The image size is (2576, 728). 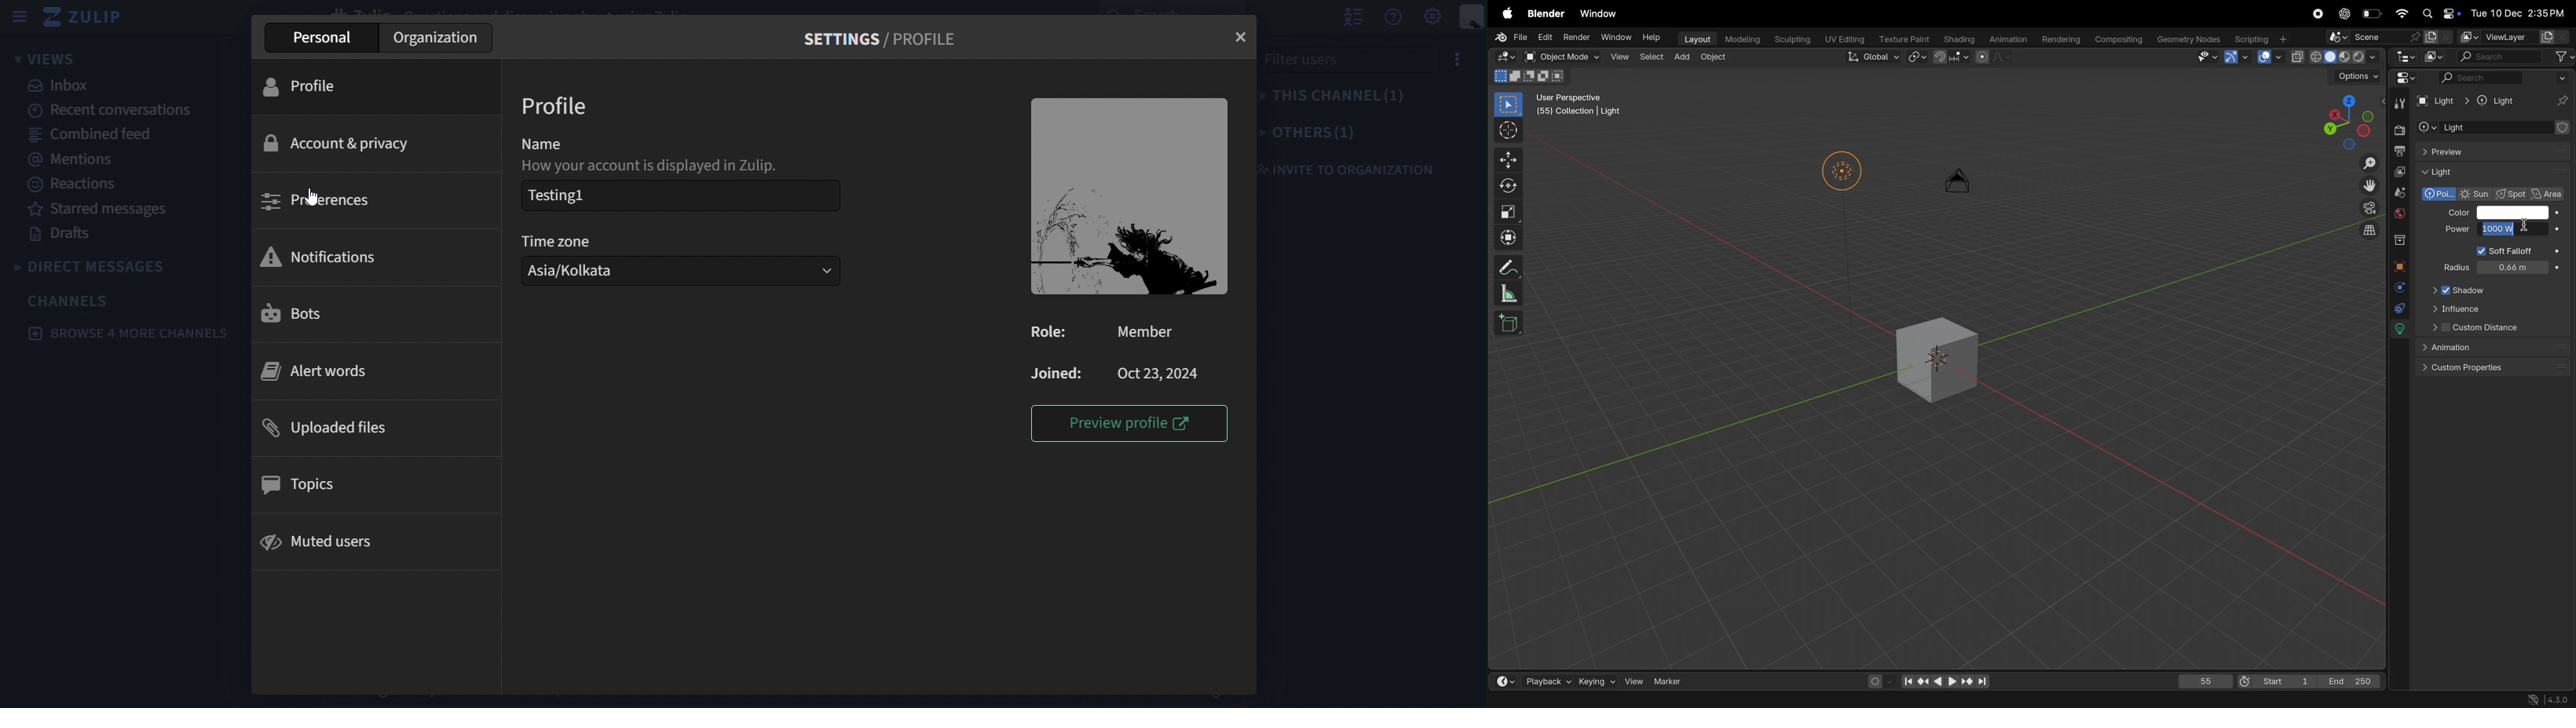 What do you see at coordinates (1473, 18) in the screenshot?
I see `personal menu` at bounding box center [1473, 18].